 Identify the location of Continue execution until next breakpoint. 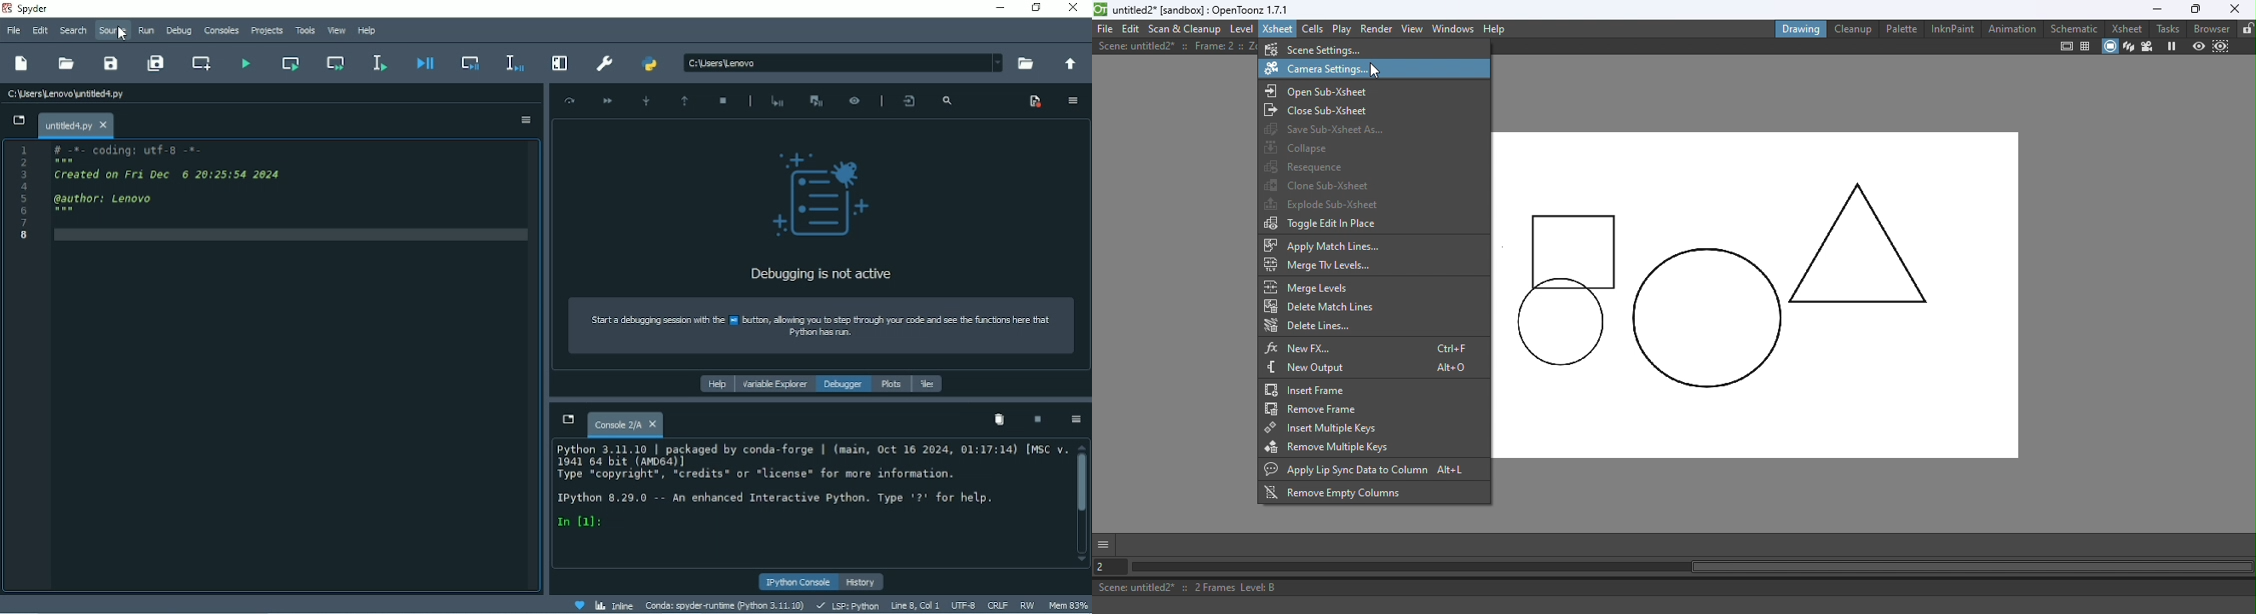
(608, 101).